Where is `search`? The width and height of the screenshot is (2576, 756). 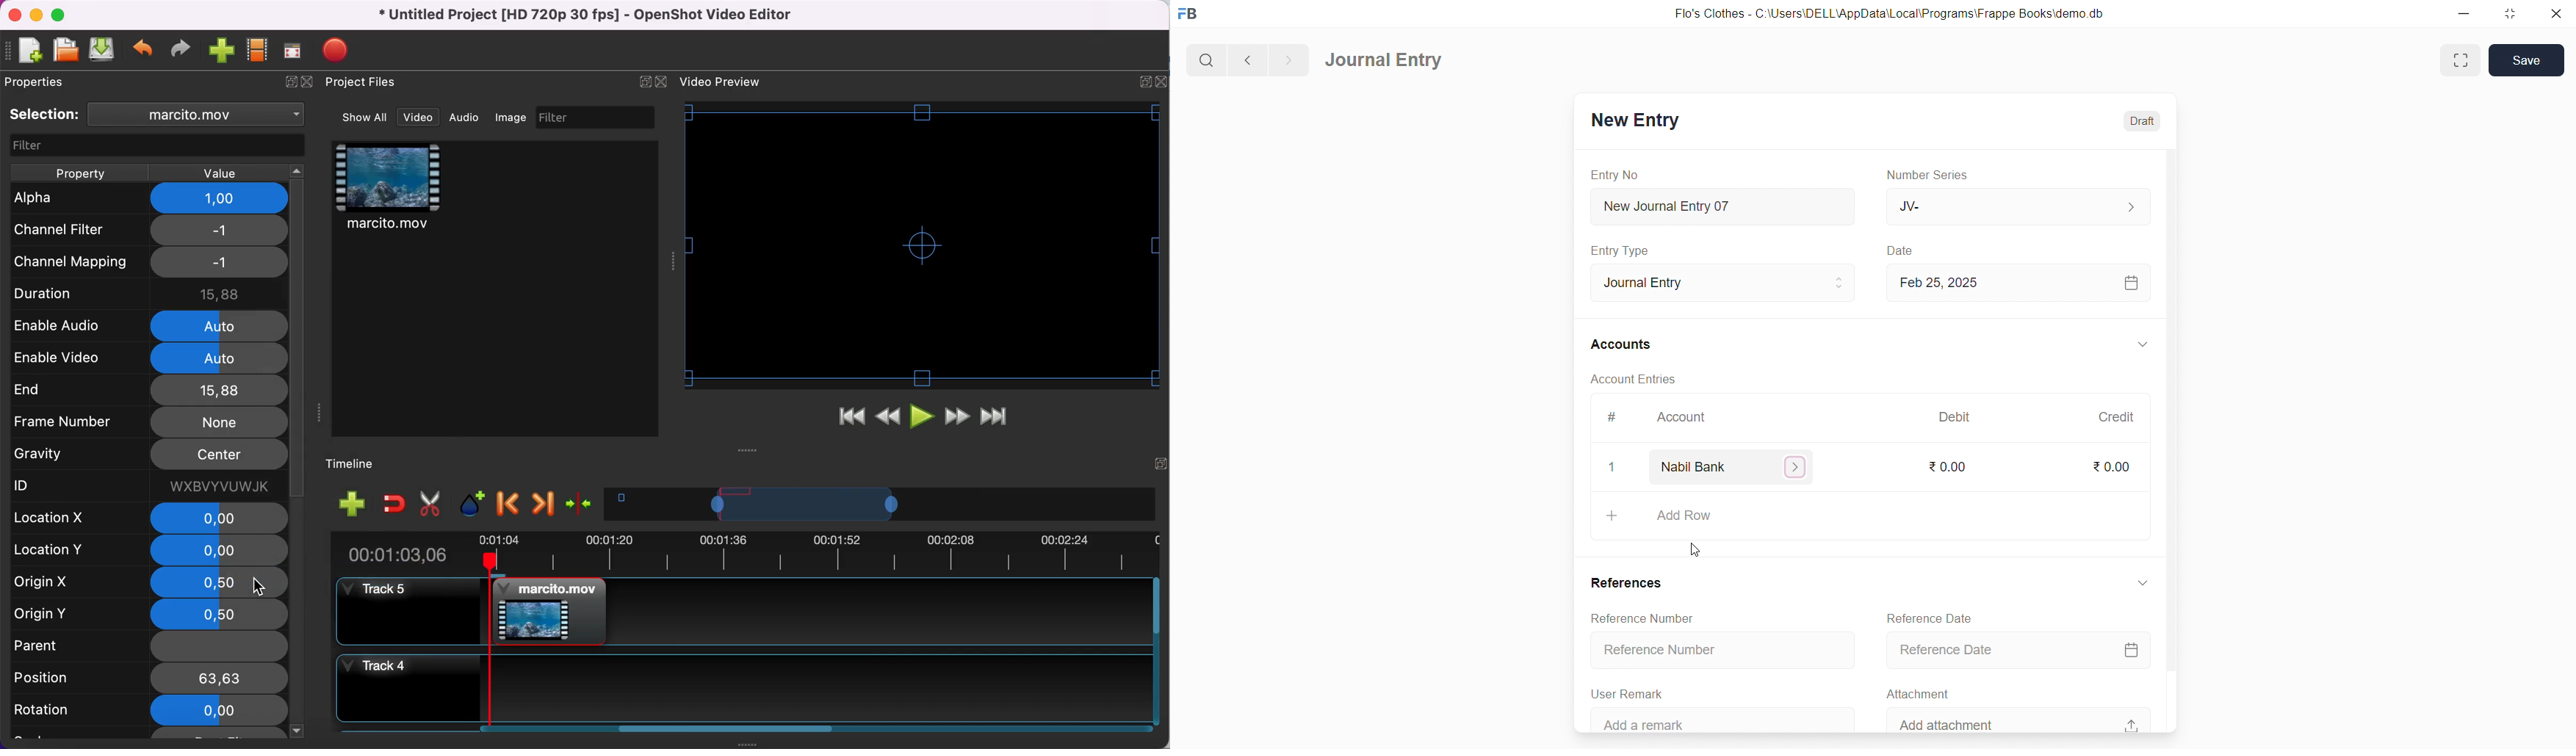 search is located at coordinates (1205, 58).